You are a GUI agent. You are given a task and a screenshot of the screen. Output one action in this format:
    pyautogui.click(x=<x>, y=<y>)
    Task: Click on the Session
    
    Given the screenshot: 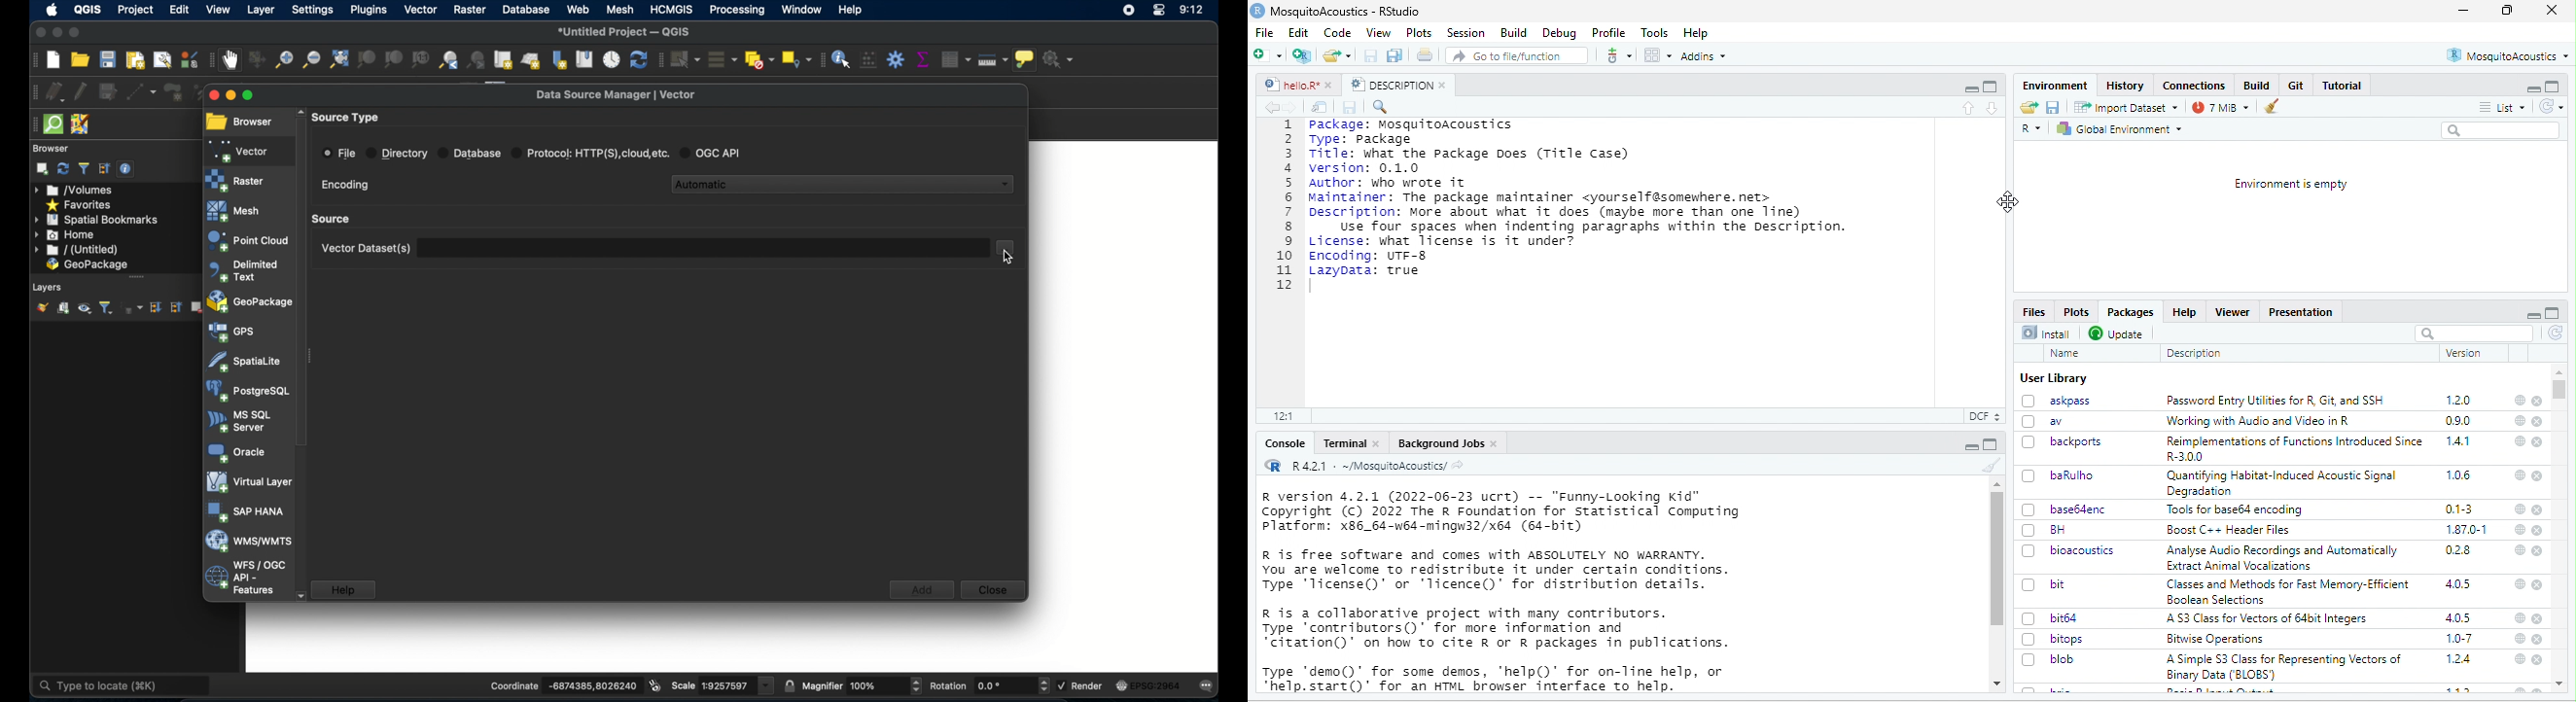 What is the action you would take?
    pyautogui.click(x=1465, y=33)
    